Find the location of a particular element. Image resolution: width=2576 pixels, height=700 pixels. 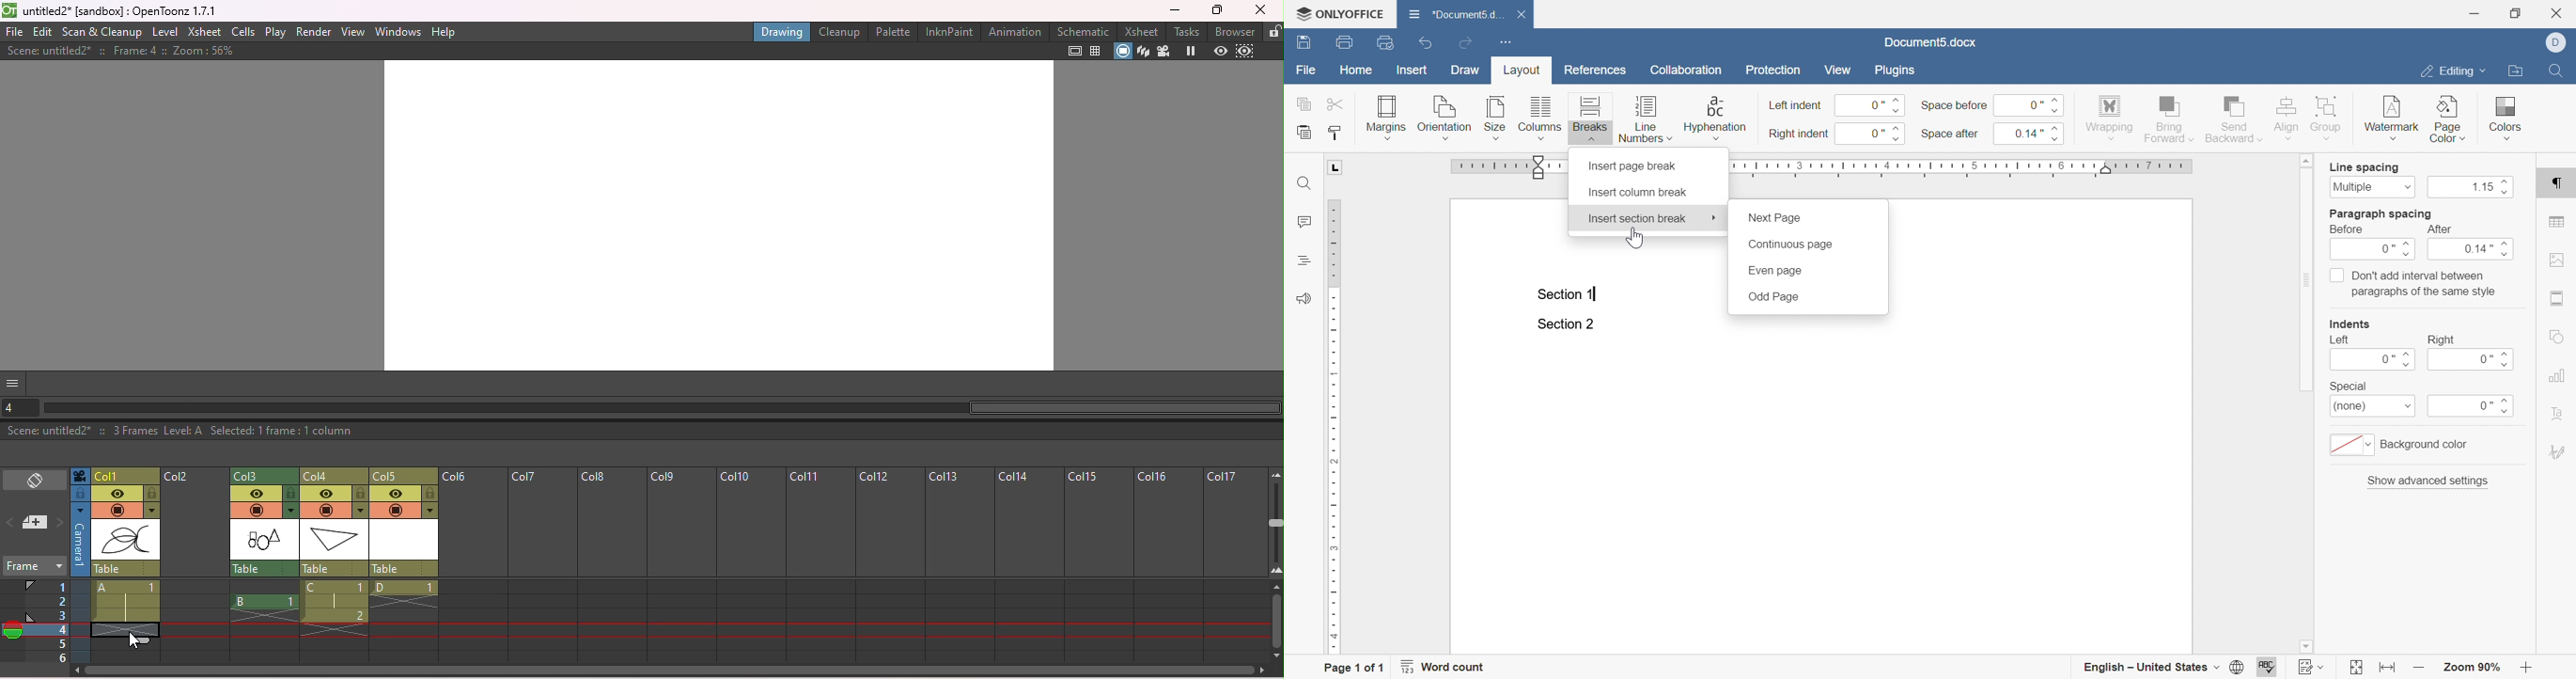

english - united states is located at coordinates (2162, 668).